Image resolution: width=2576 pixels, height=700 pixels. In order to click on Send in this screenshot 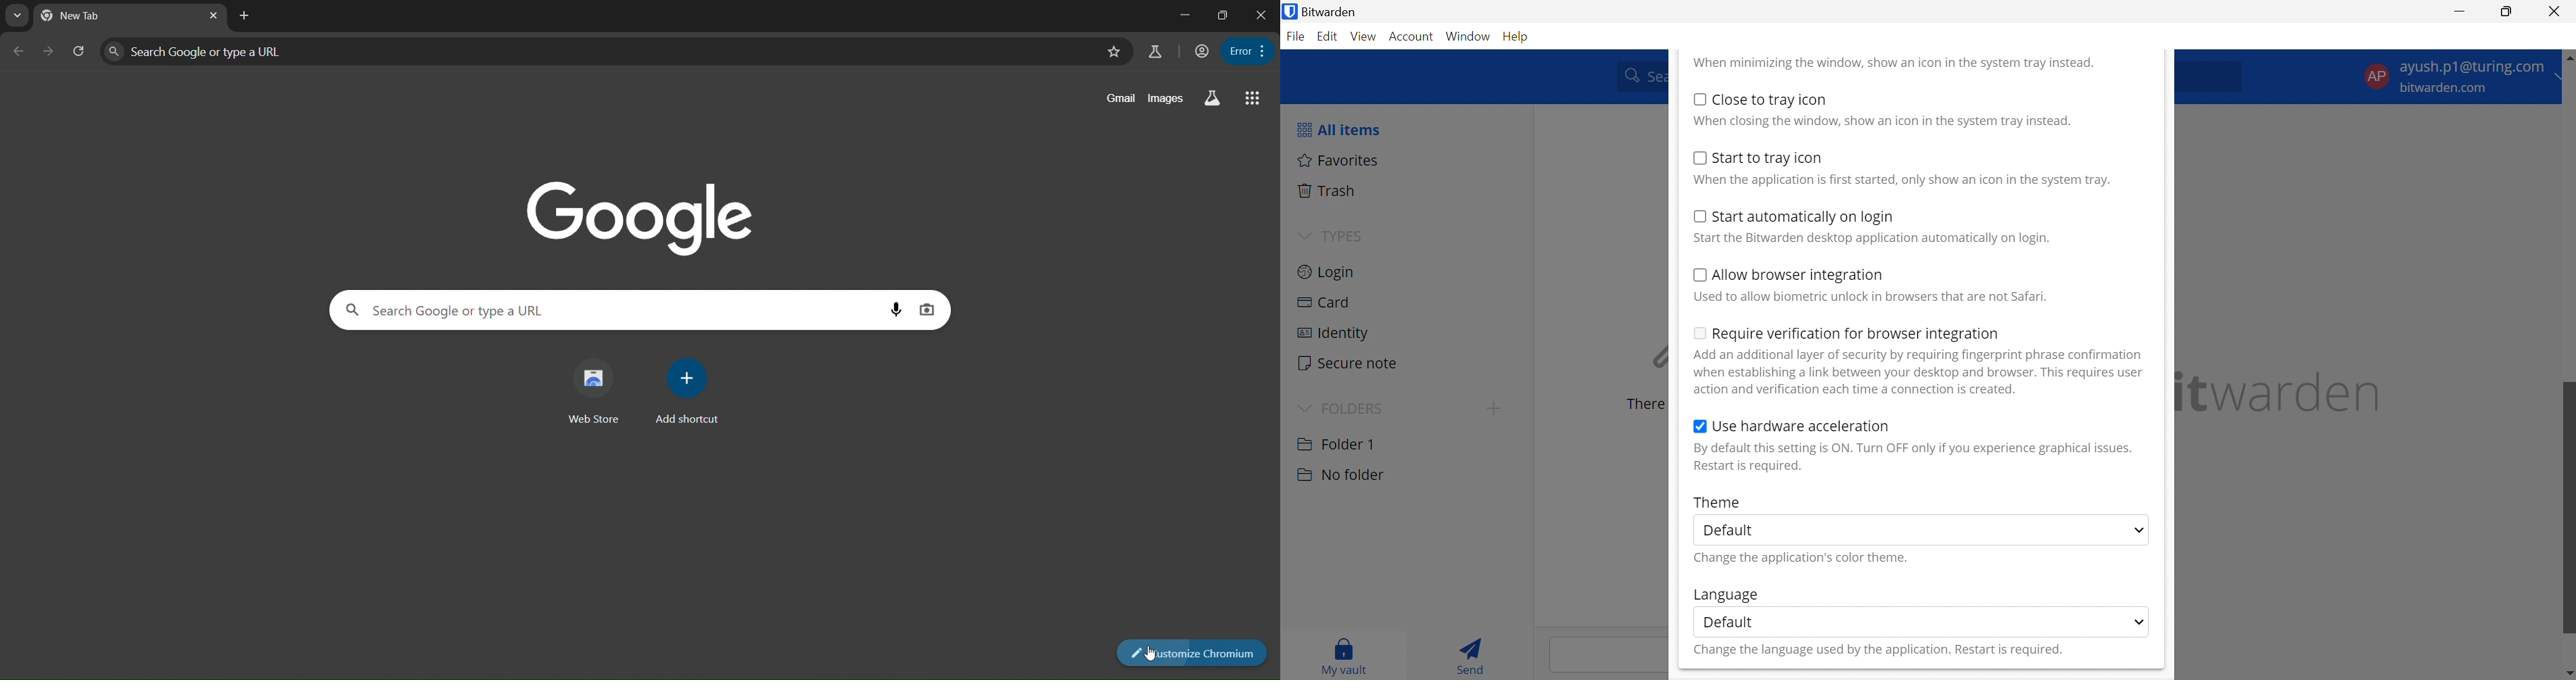, I will do `click(1475, 654)`.